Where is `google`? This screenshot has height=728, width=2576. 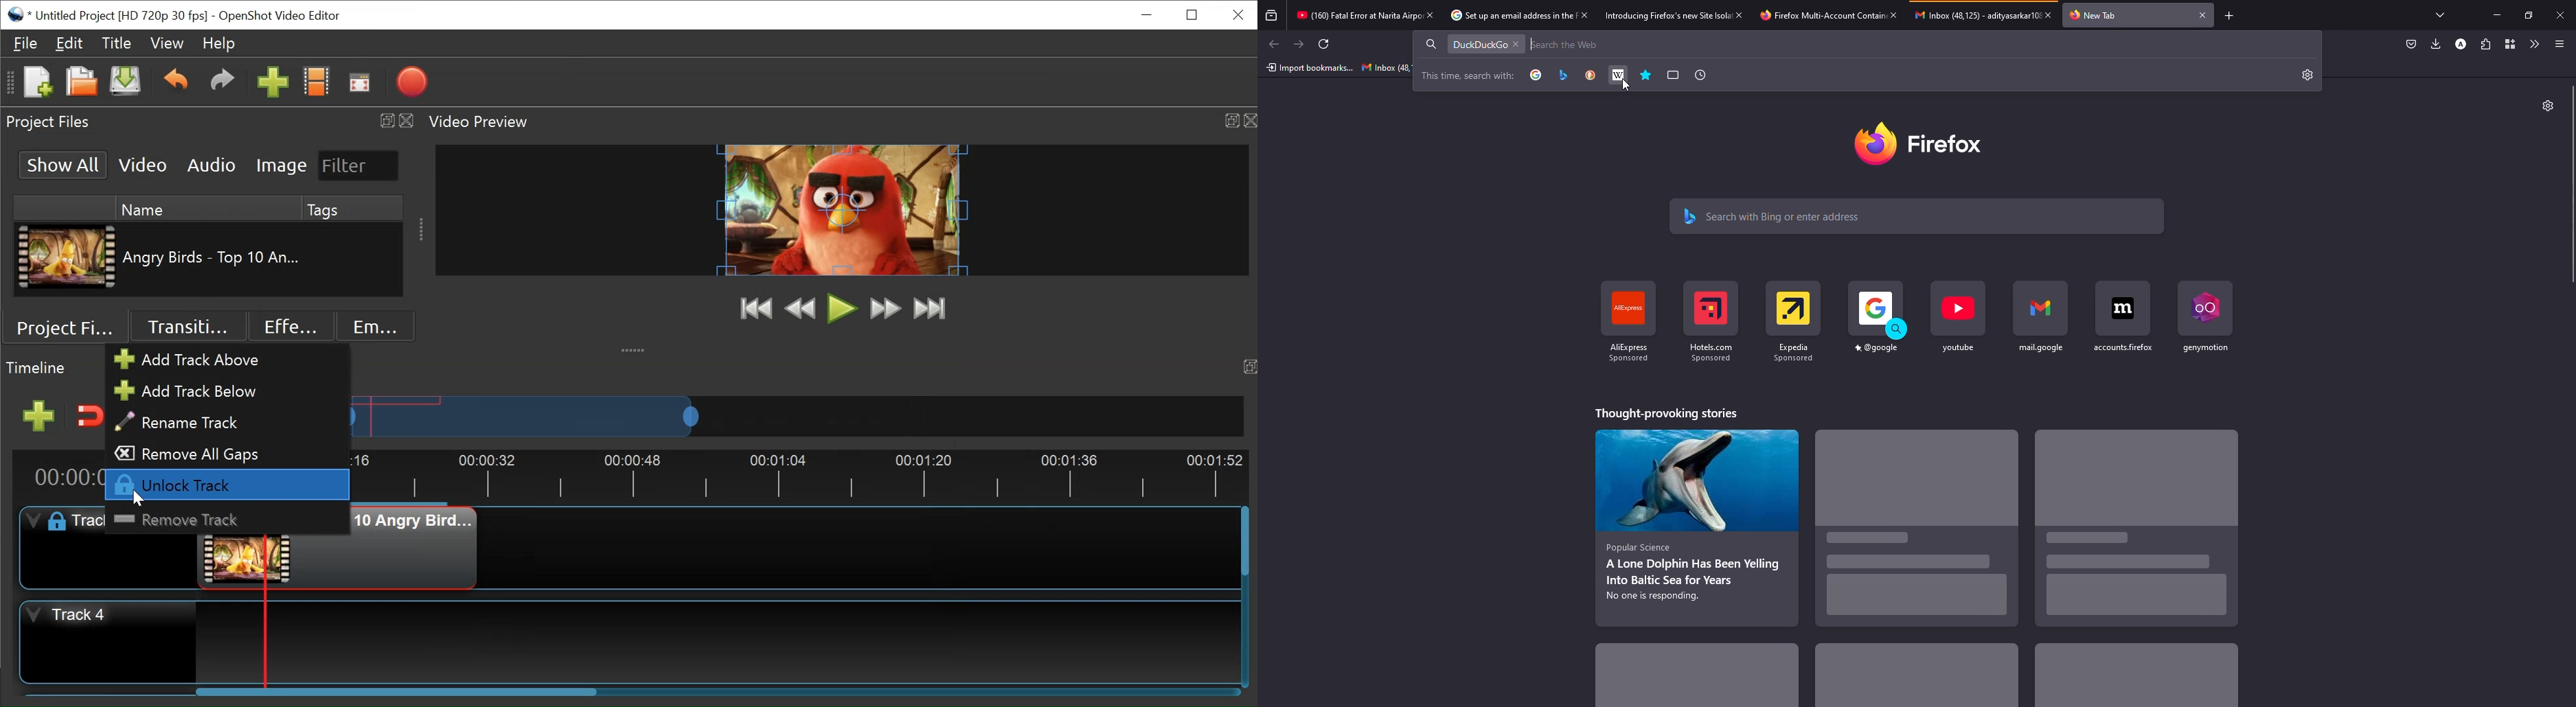
google is located at coordinates (1536, 76).